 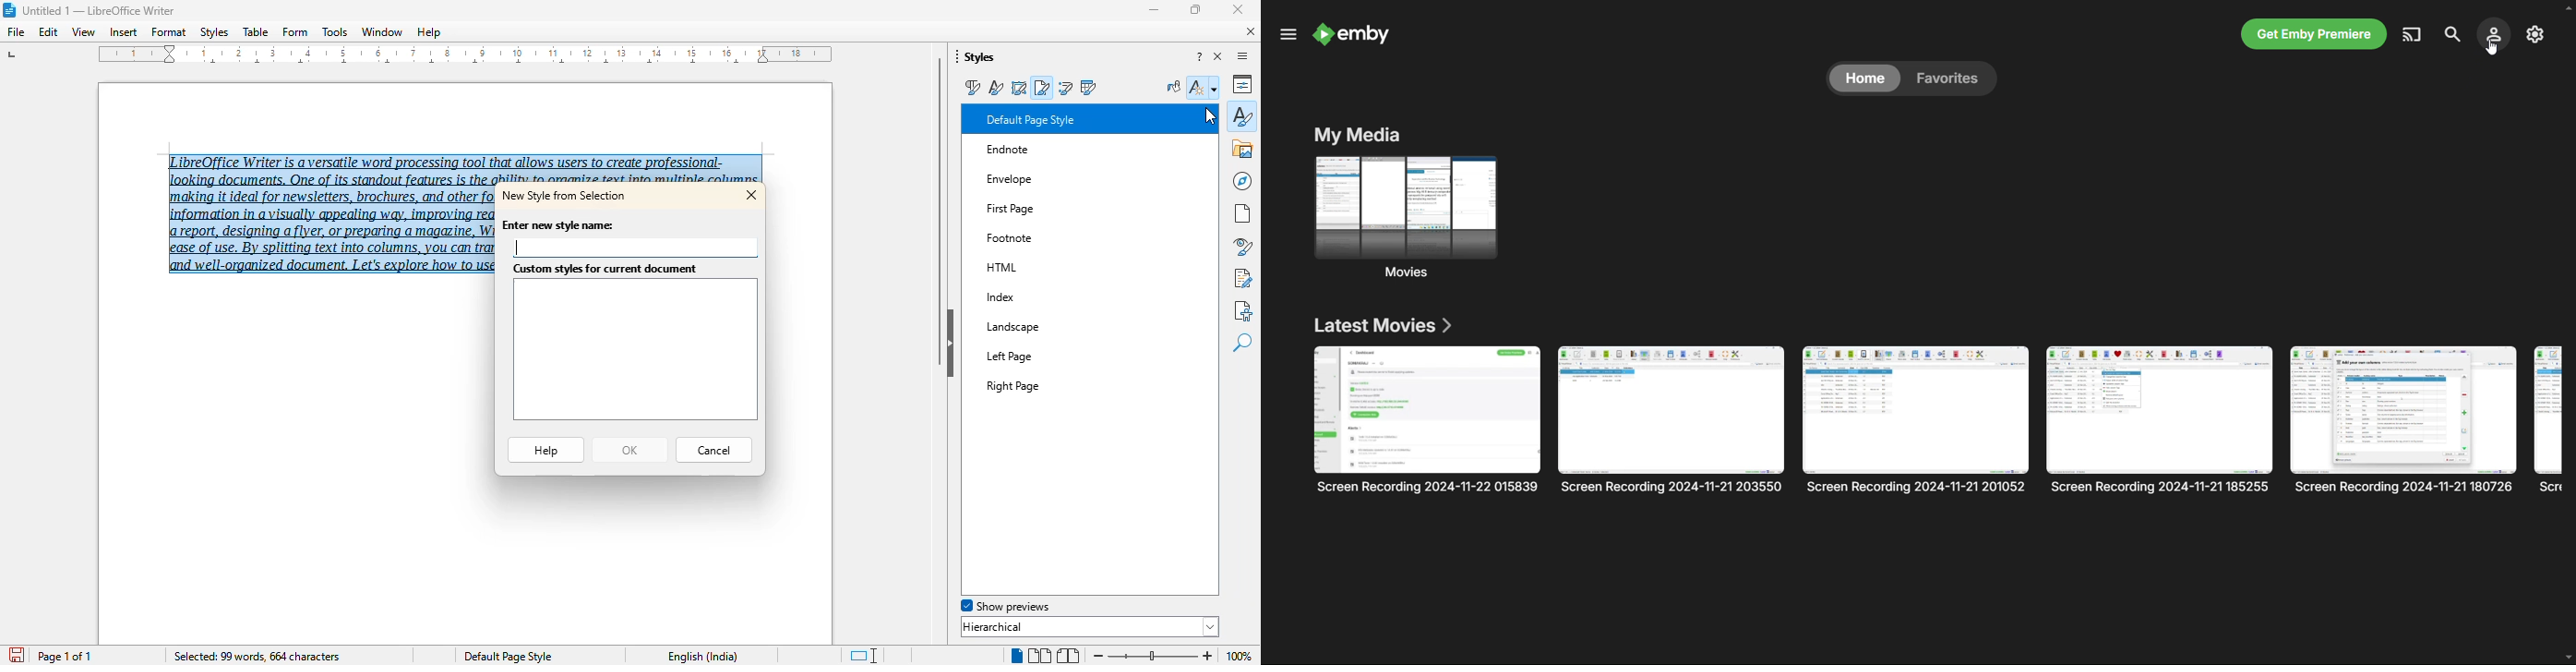 What do you see at coordinates (2534, 34) in the screenshot?
I see `settings` at bounding box center [2534, 34].